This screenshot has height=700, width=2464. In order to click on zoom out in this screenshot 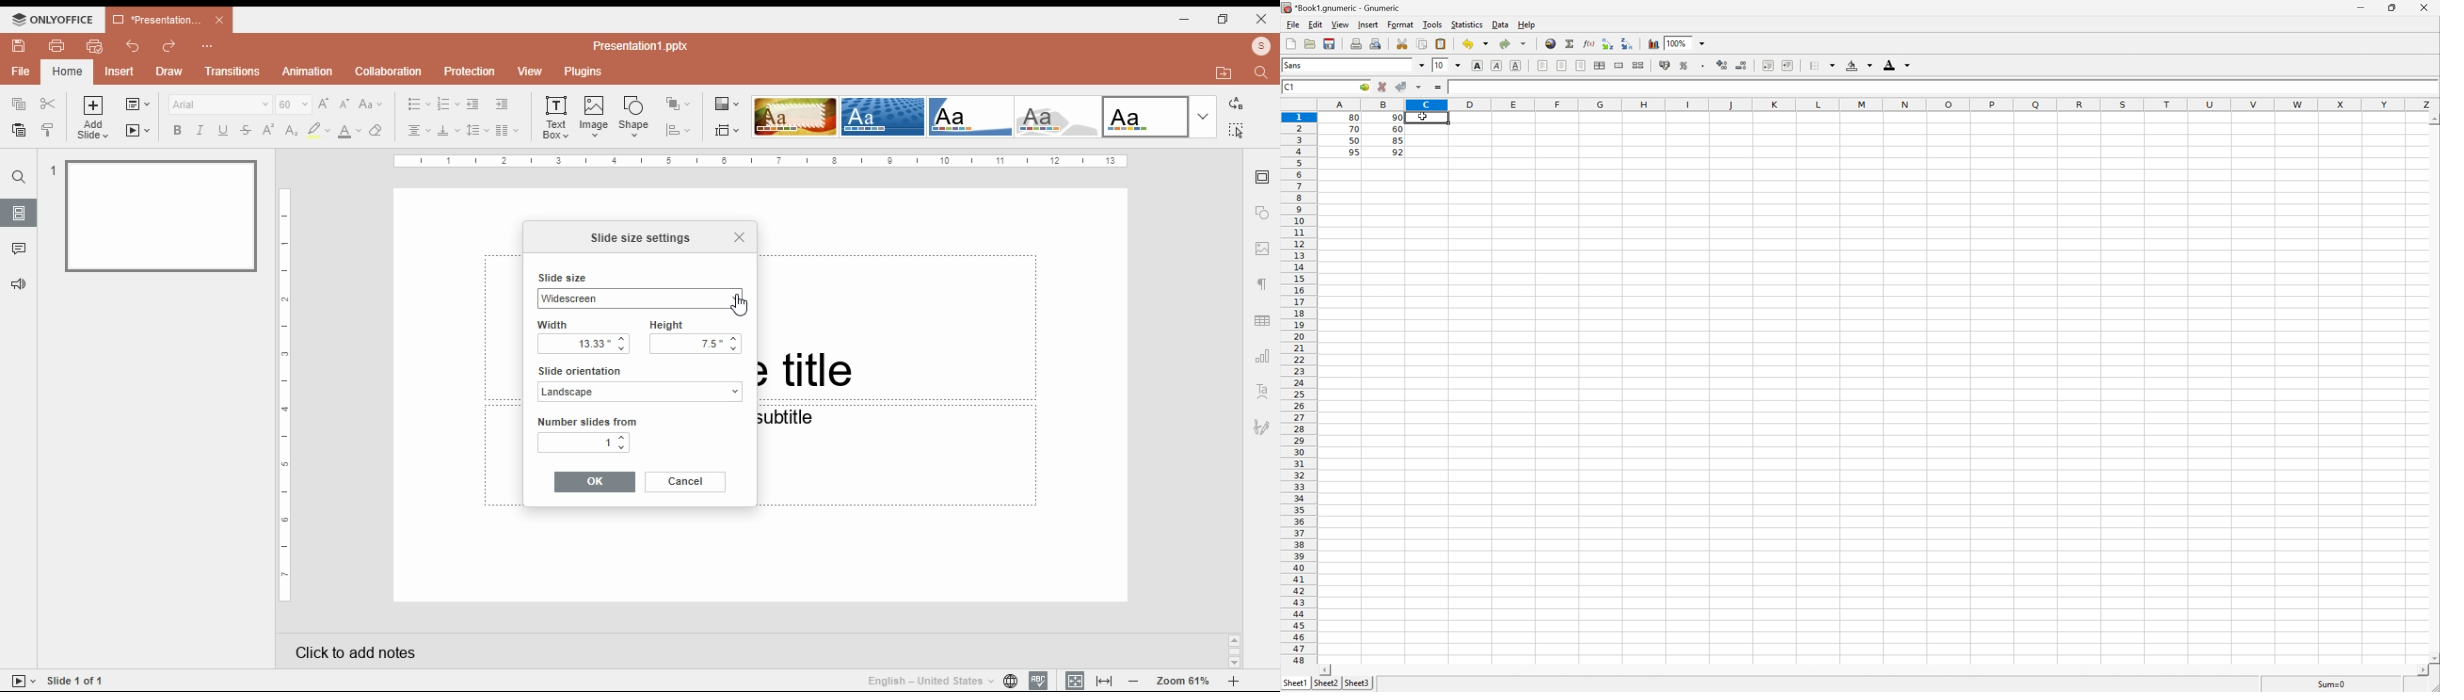, I will do `click(1134, 680)`.